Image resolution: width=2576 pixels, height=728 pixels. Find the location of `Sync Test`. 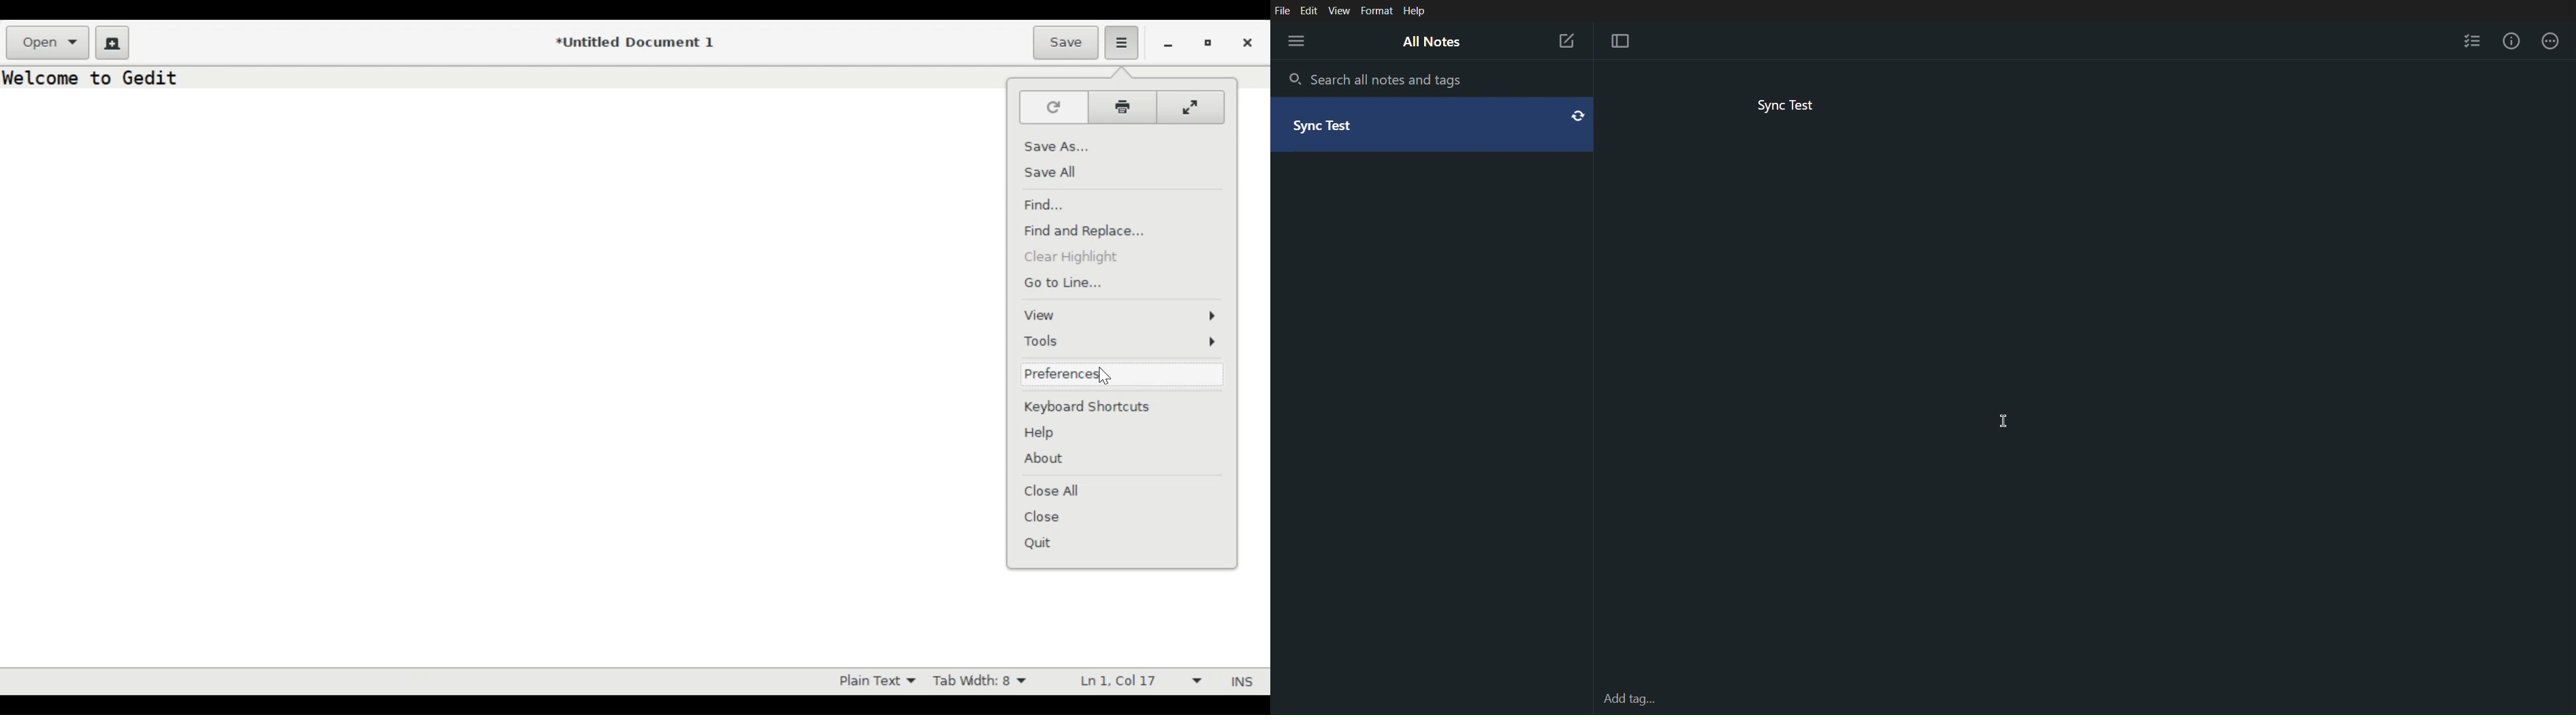

Sync Test is located at coordinates (1790, 105).